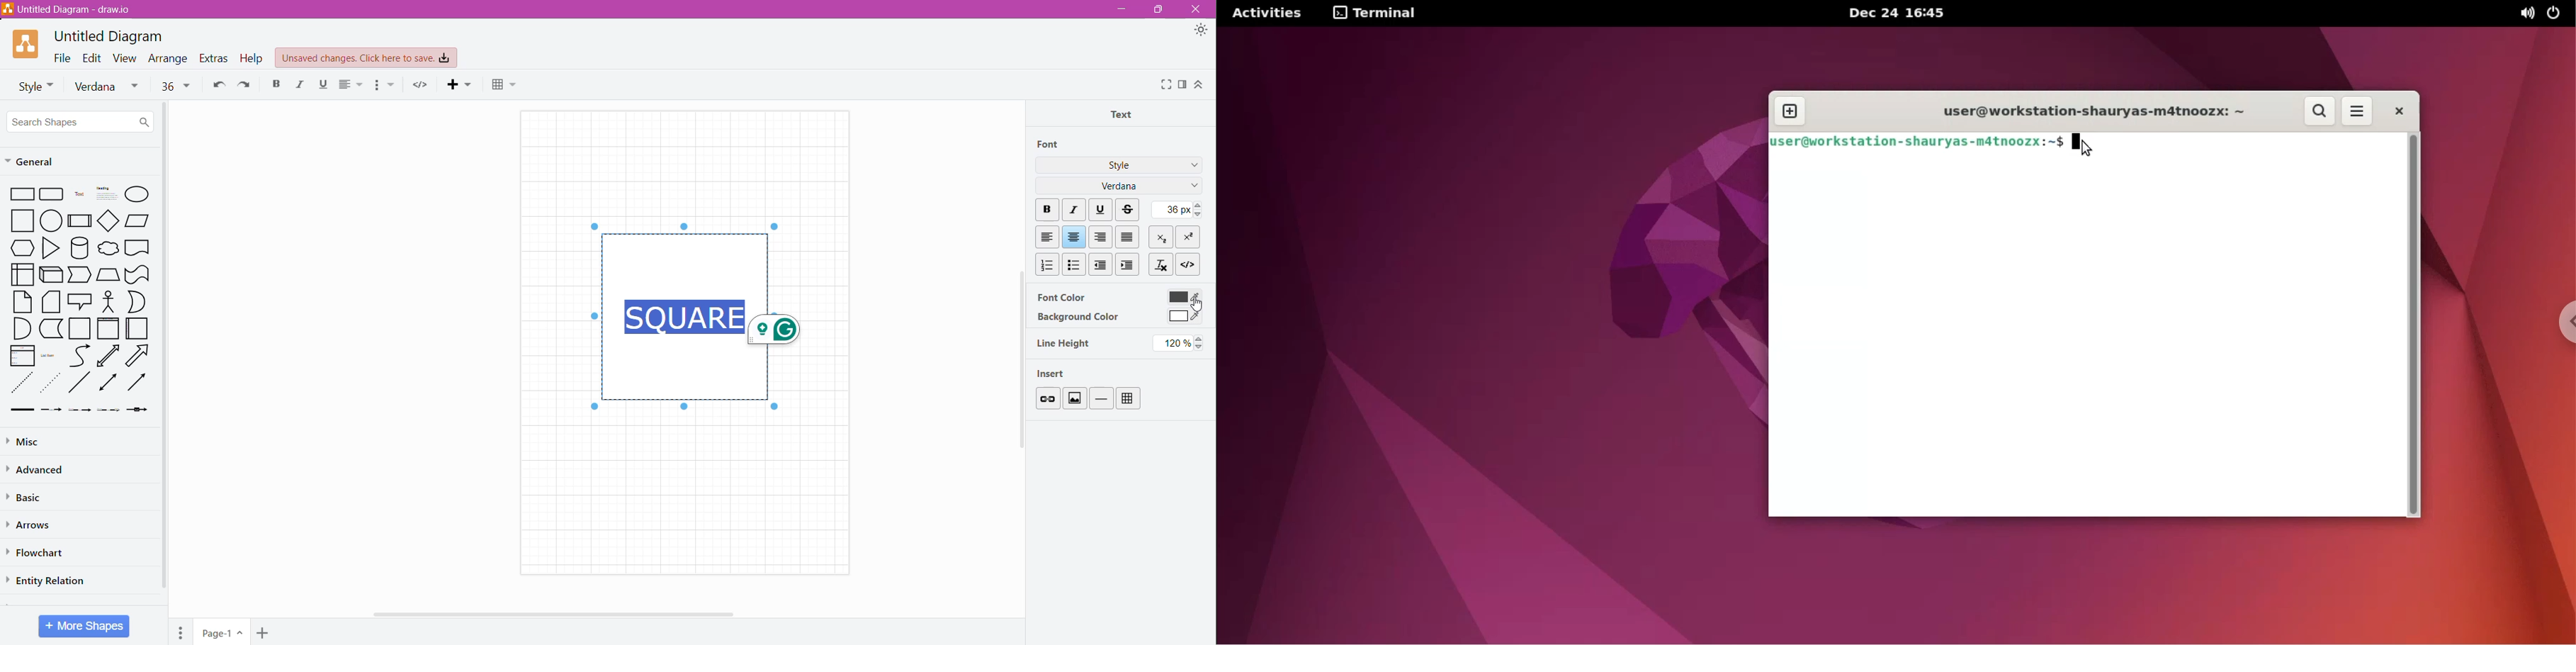 Image resolution: width=2576 pixels, height=672 pixels. Describe the element at coordinates (175, 85) in the screenshot. I see `Font size` at that location.